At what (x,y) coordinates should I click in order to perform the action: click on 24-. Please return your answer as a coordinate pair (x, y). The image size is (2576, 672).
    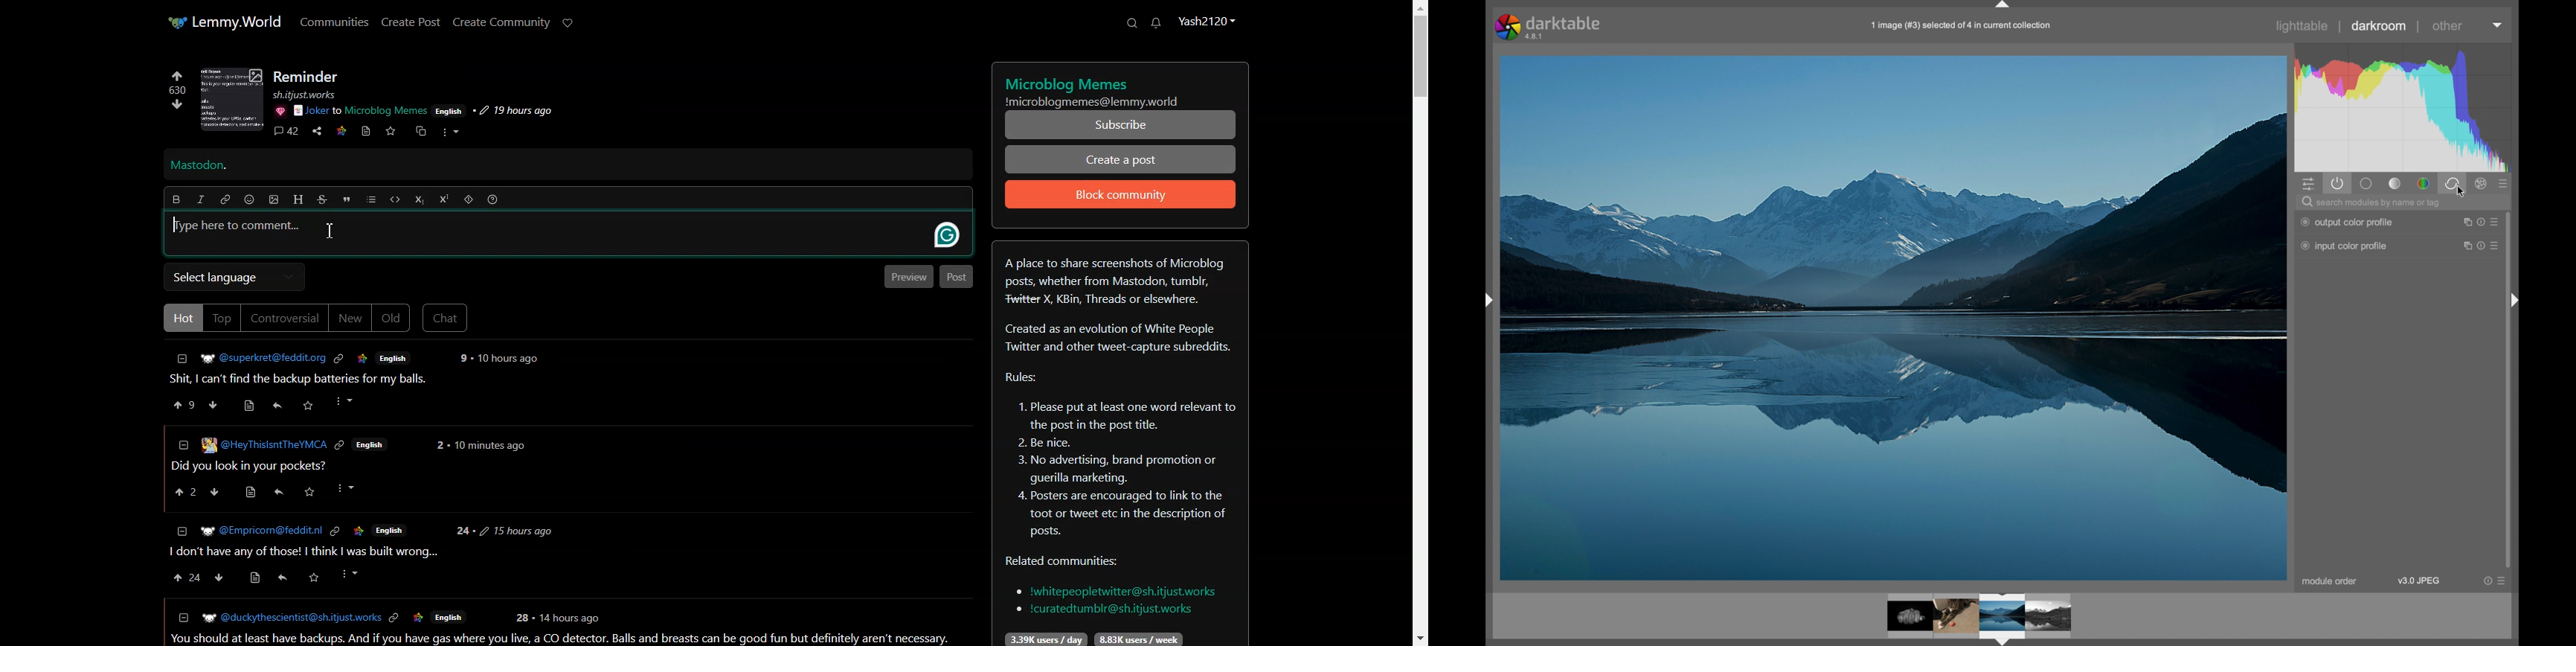
    Looking at the image, I should click on (463, 531).